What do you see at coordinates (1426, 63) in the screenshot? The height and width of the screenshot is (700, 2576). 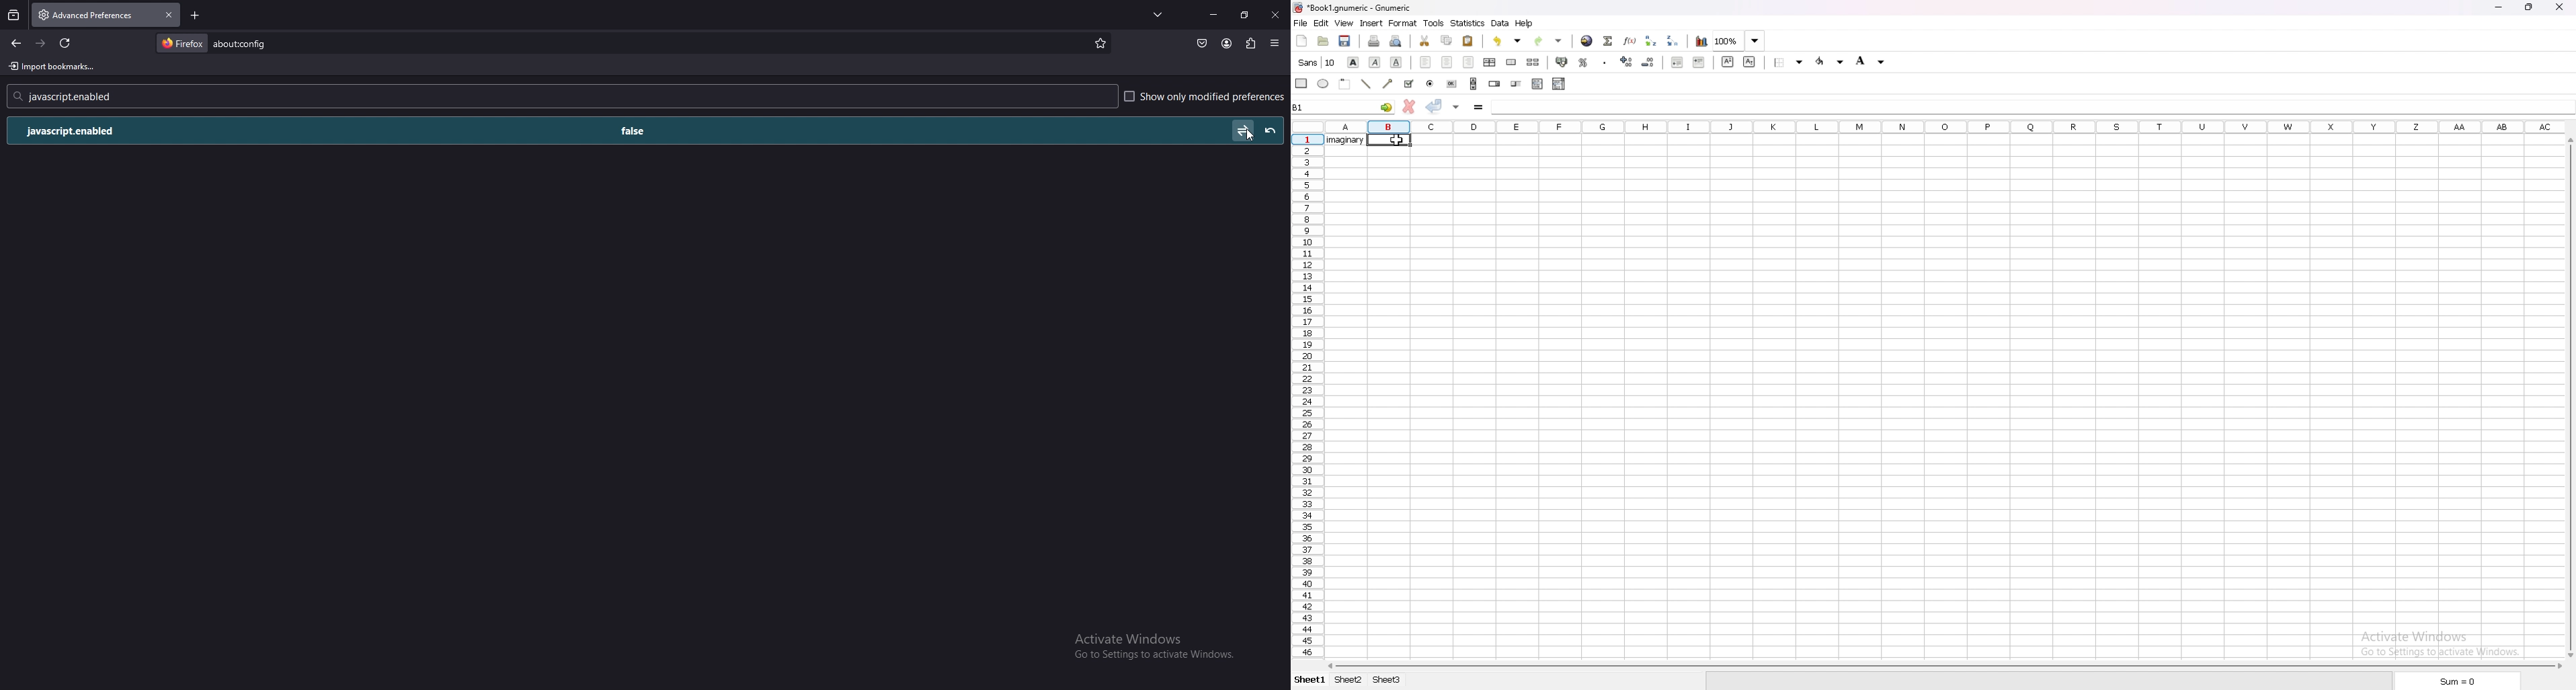 I see `left align` at bounding box center [1426, 63].